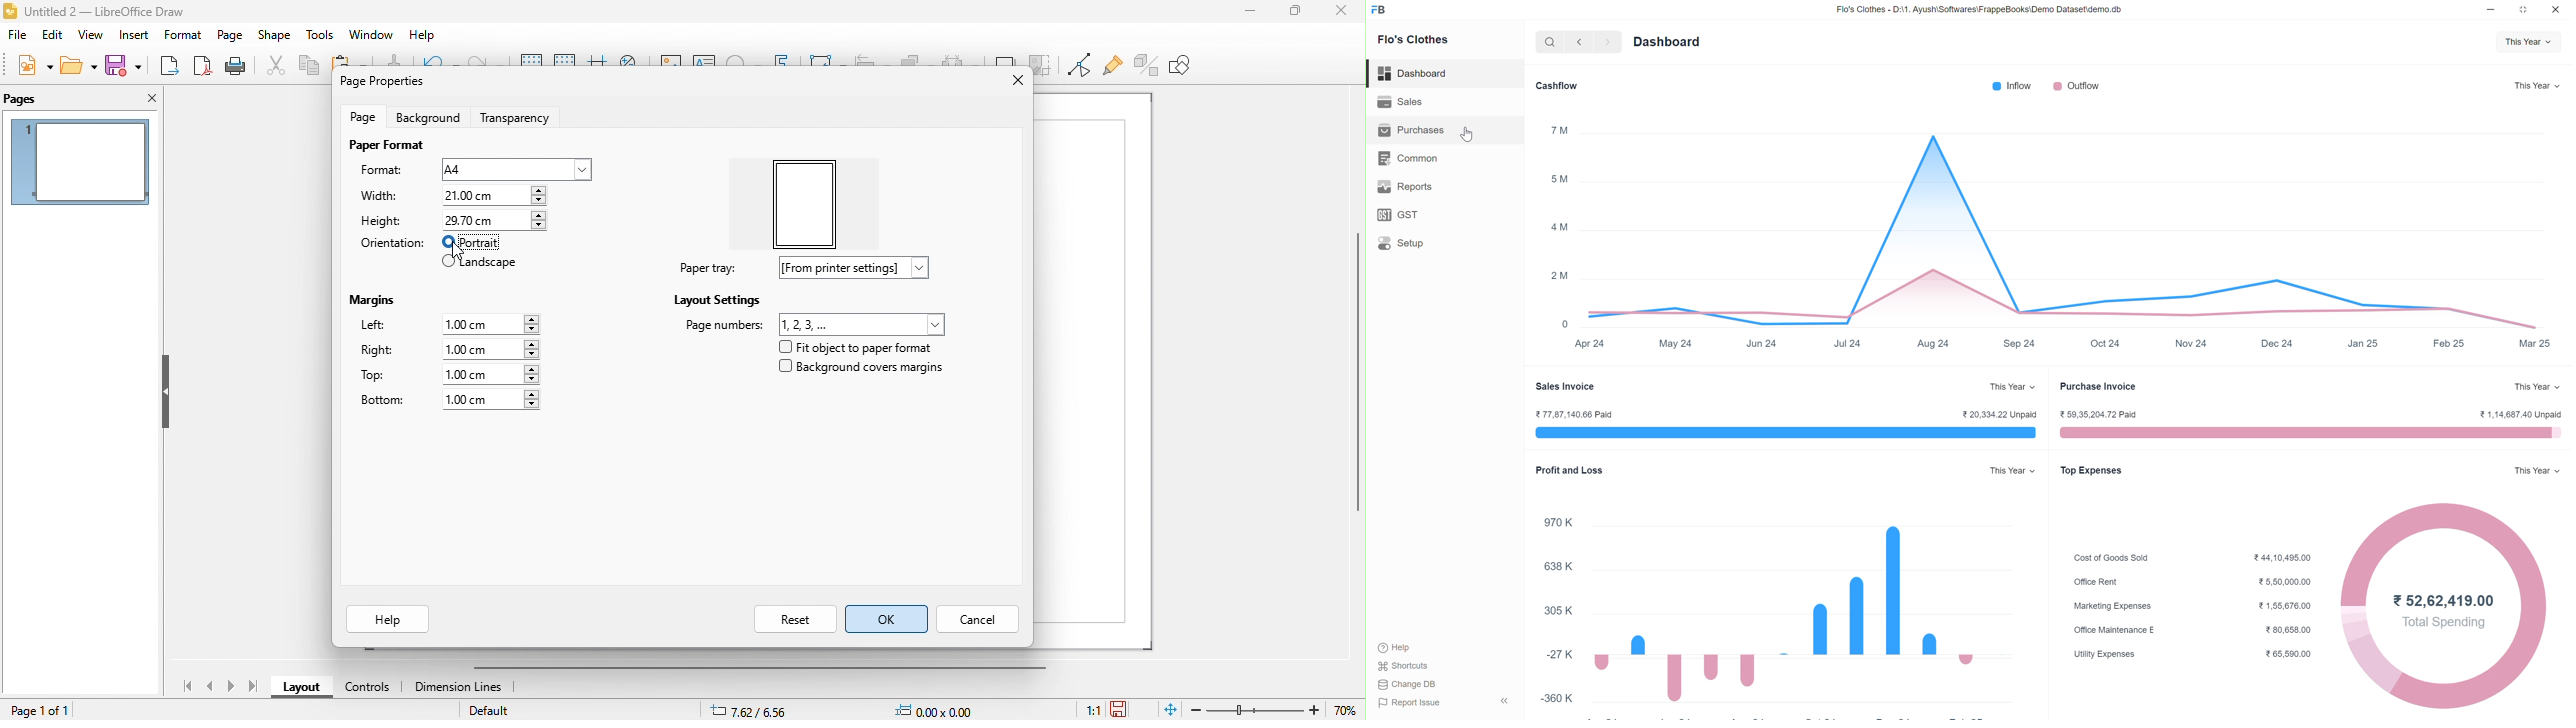 The image size is (2576, 728). I want to click on A4, so click(517, 168).